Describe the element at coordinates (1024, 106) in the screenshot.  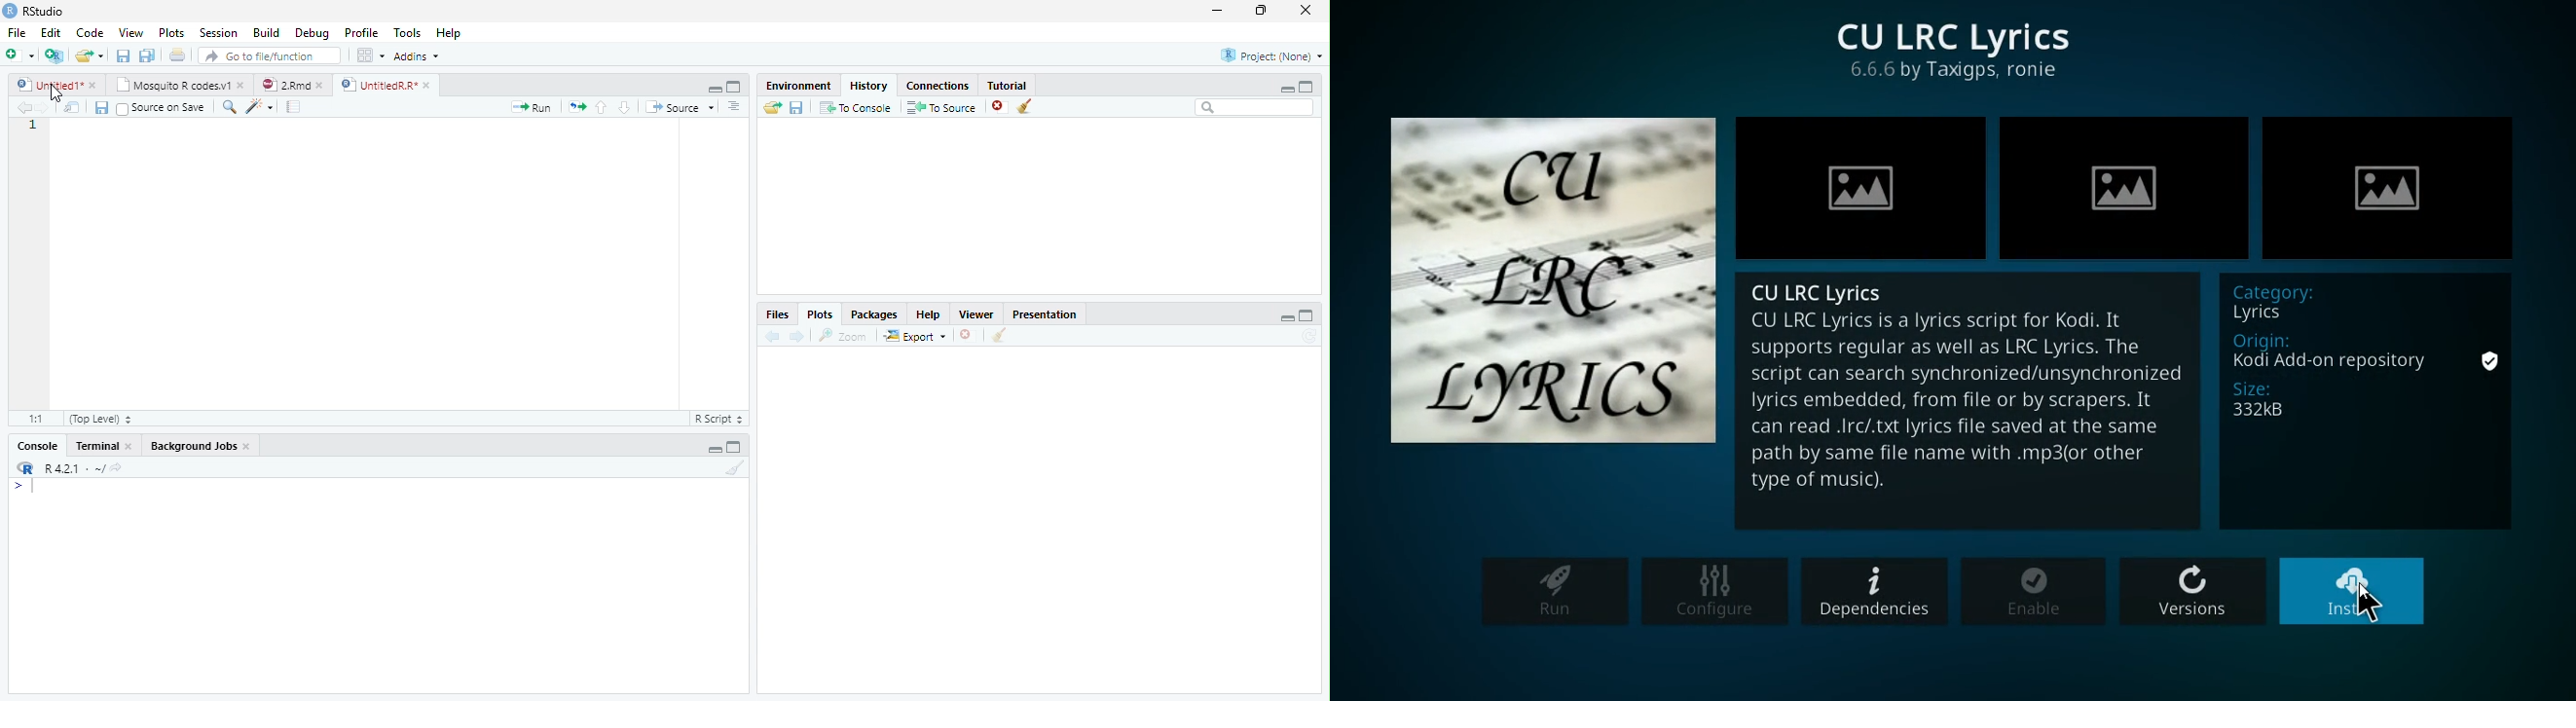
I see `Clear all history entries` at that location.